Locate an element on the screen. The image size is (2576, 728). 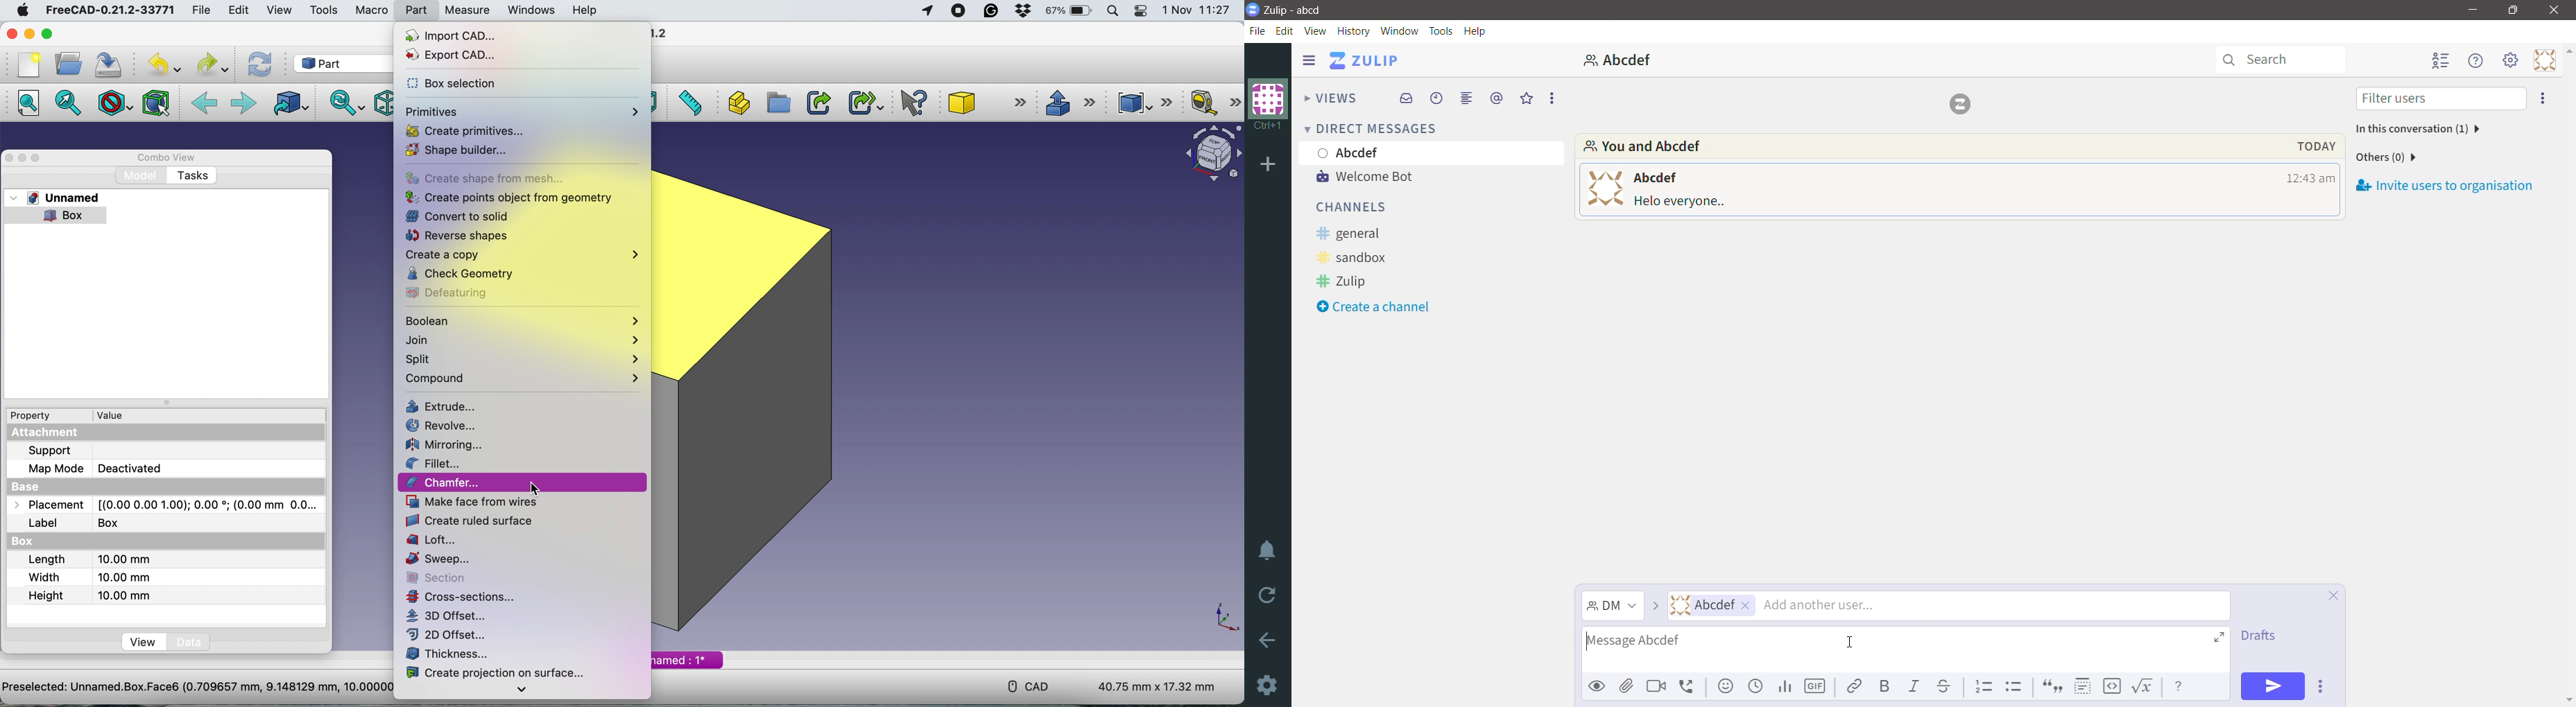
value is located at coordinates (107, 416).